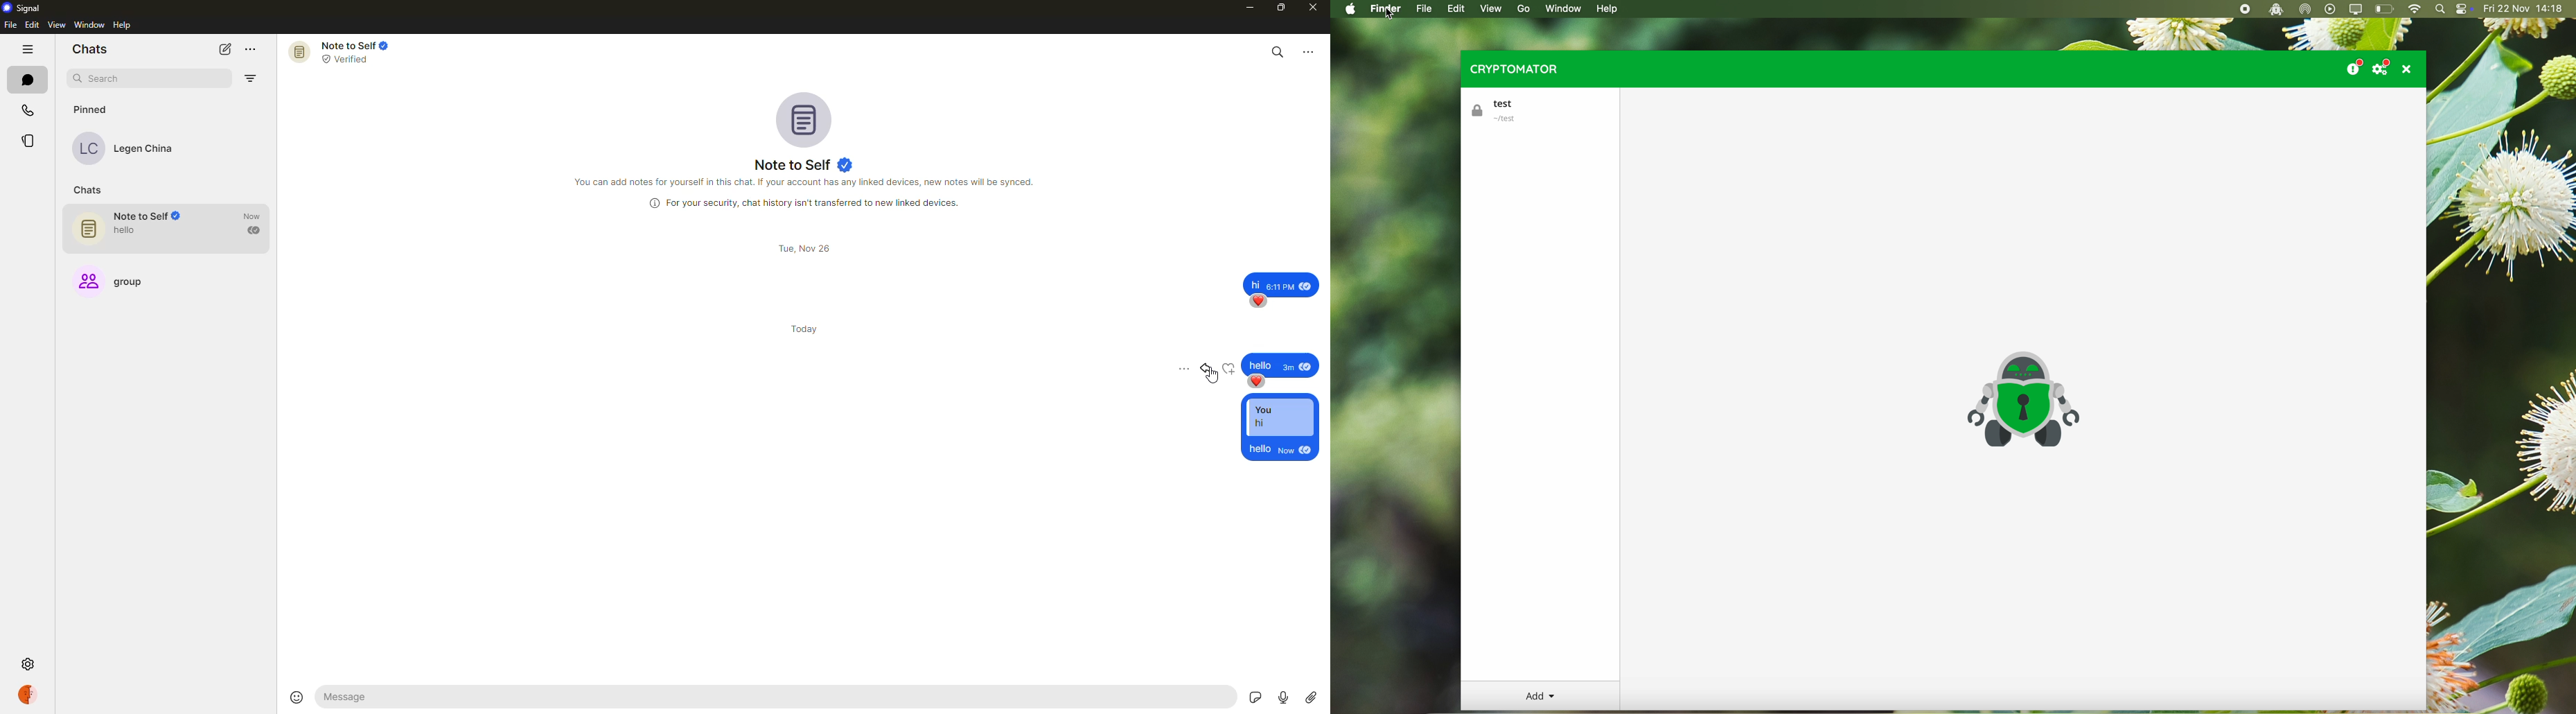 The height and width of the screenshot is (728, 2576). What do you see at coordinates (254, 49) in the screenshot?
I see `more` at bounding box center [254, 49].